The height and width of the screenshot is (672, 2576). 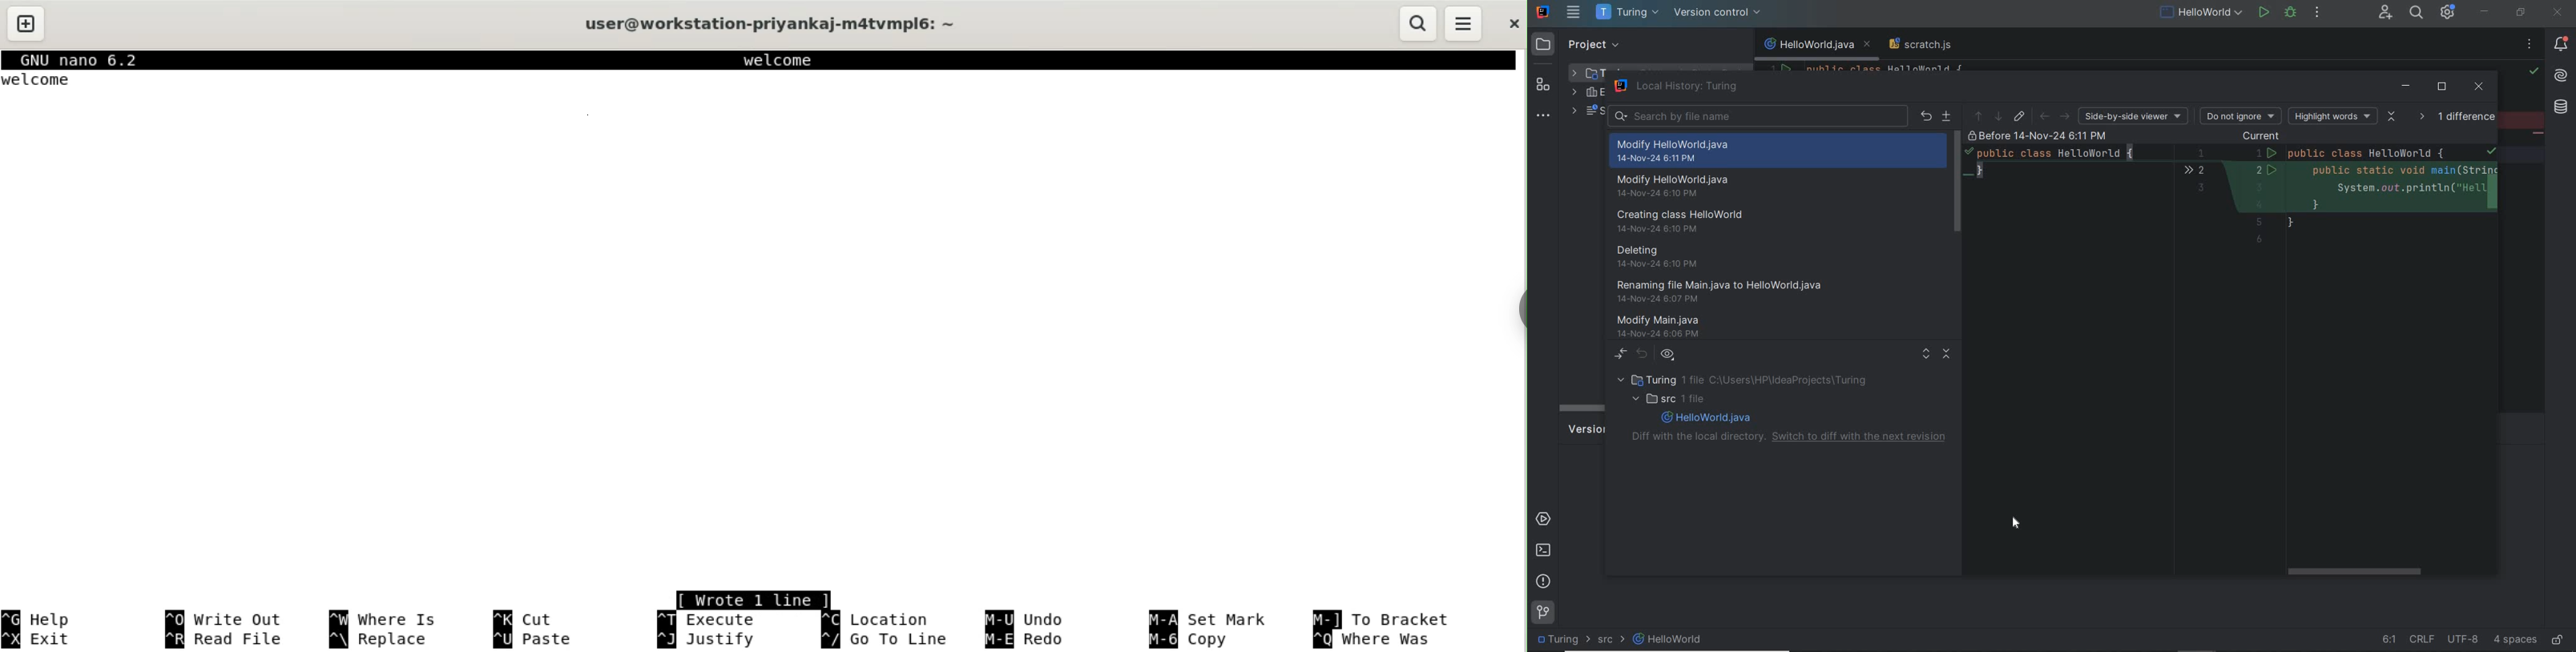 What do you see at coordinates (1542, 518) in the screenshot?
I see `services` at bounding box center [1542, 518].